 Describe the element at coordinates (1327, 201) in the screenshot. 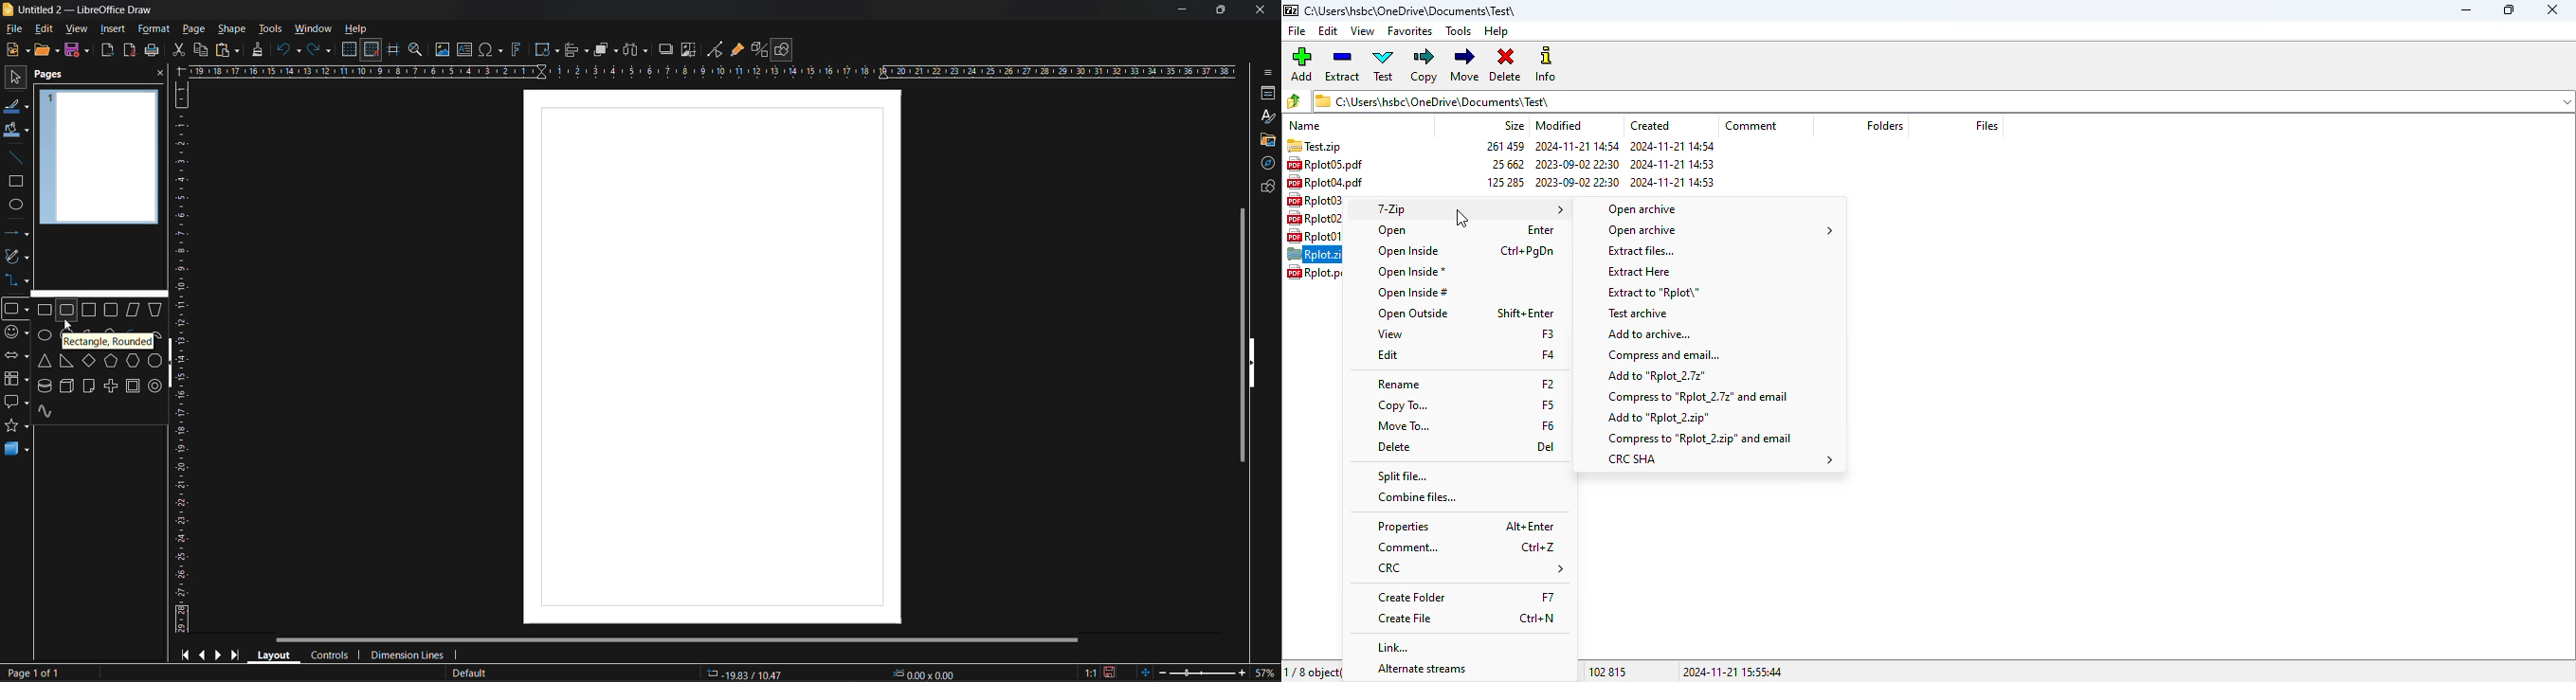

I see `Rplot03.pdf` at that location.